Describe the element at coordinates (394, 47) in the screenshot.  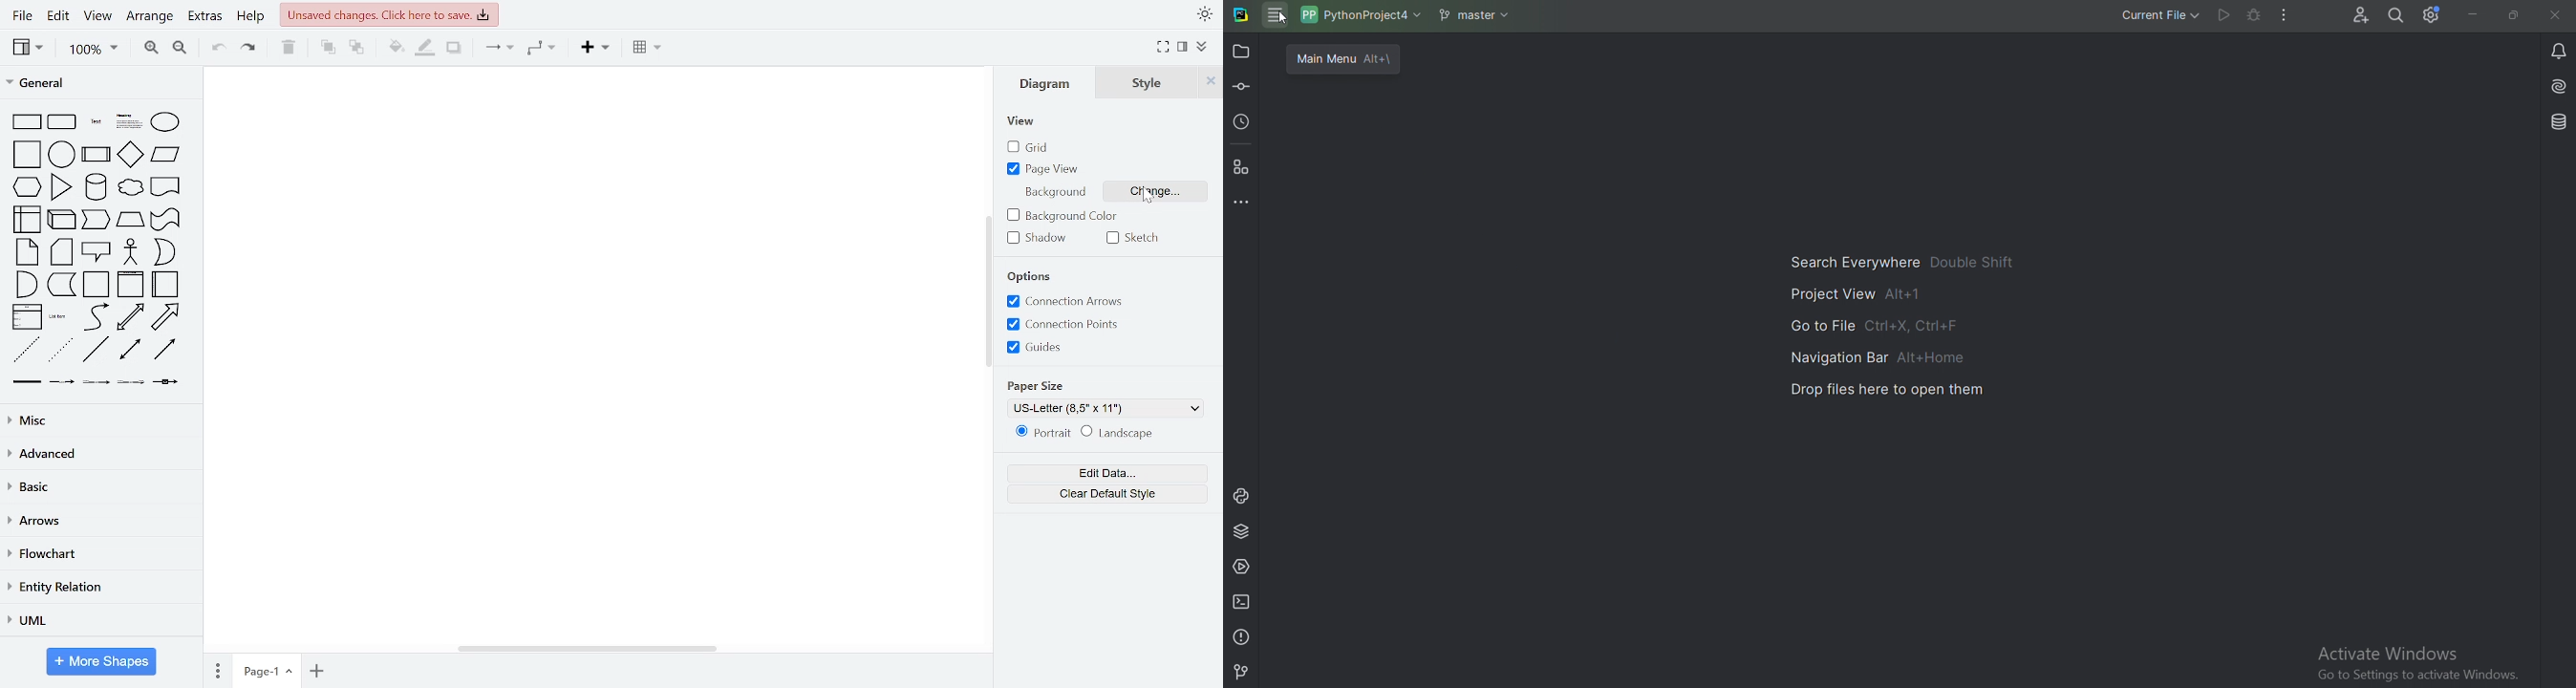
I see `fill color` at that location.